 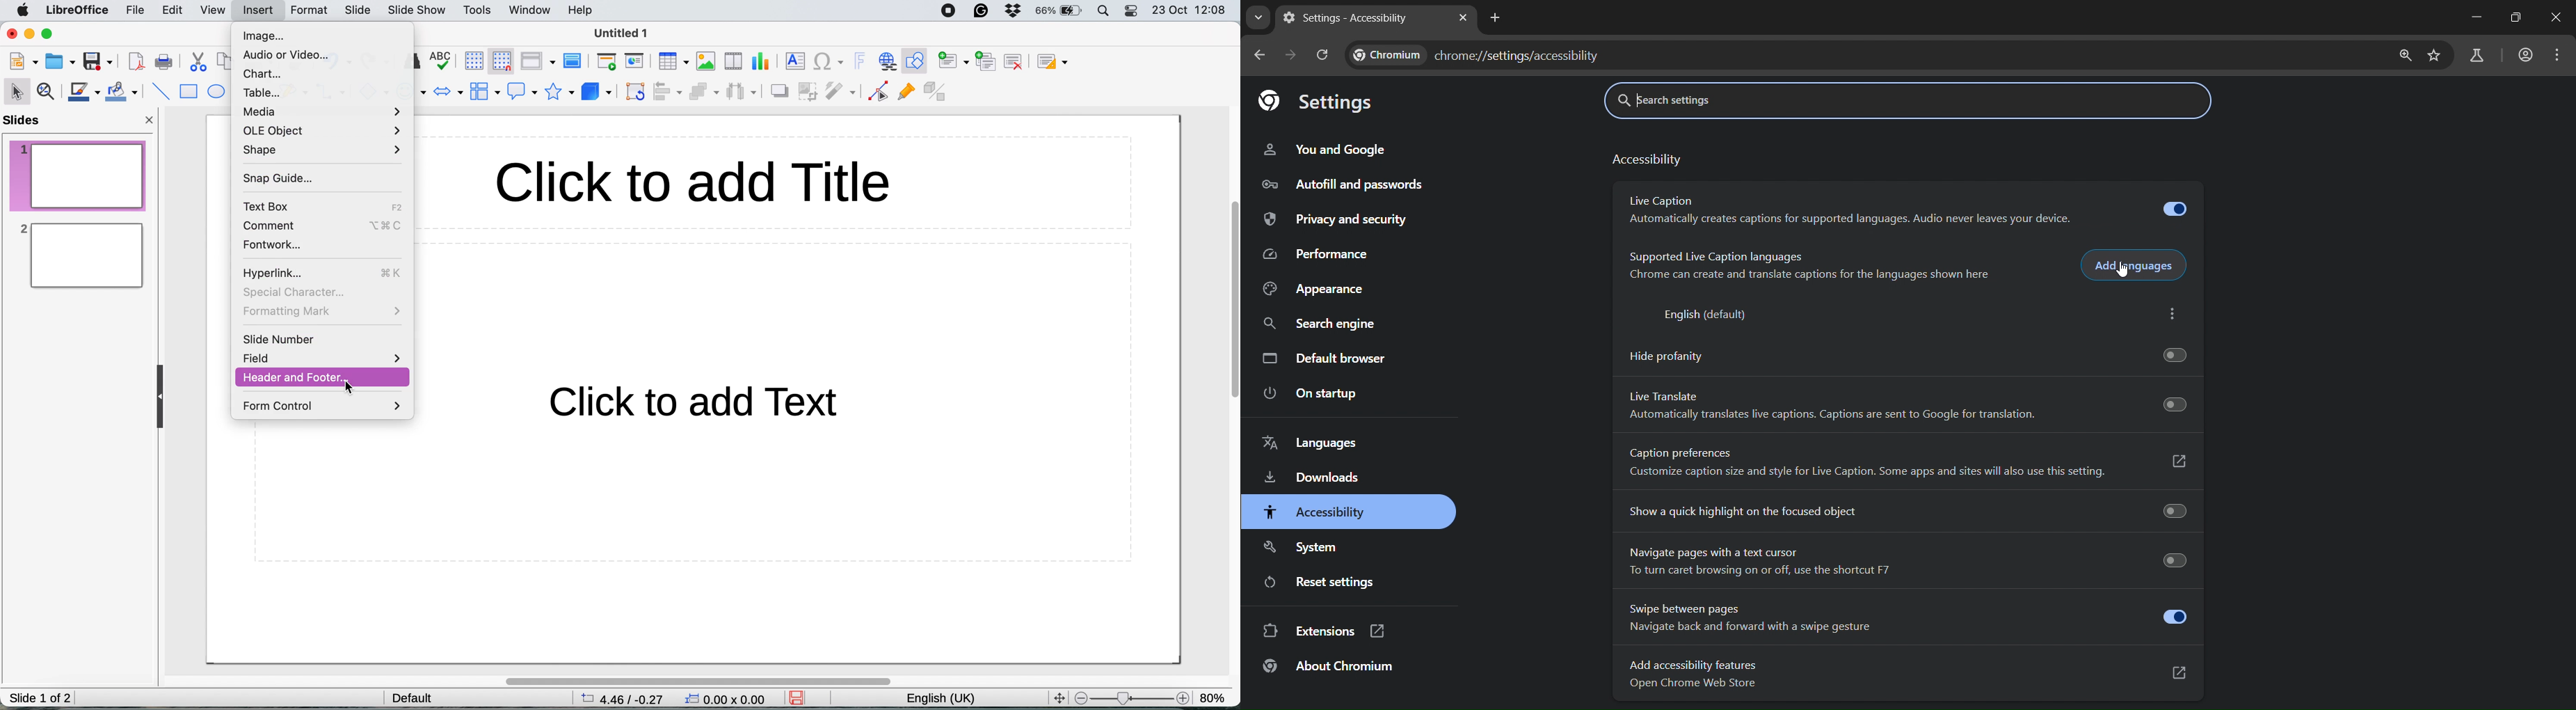 What do you see at coordinates (531, 11) in the screenshot?
I see `window` at bounding box center [531, 11].